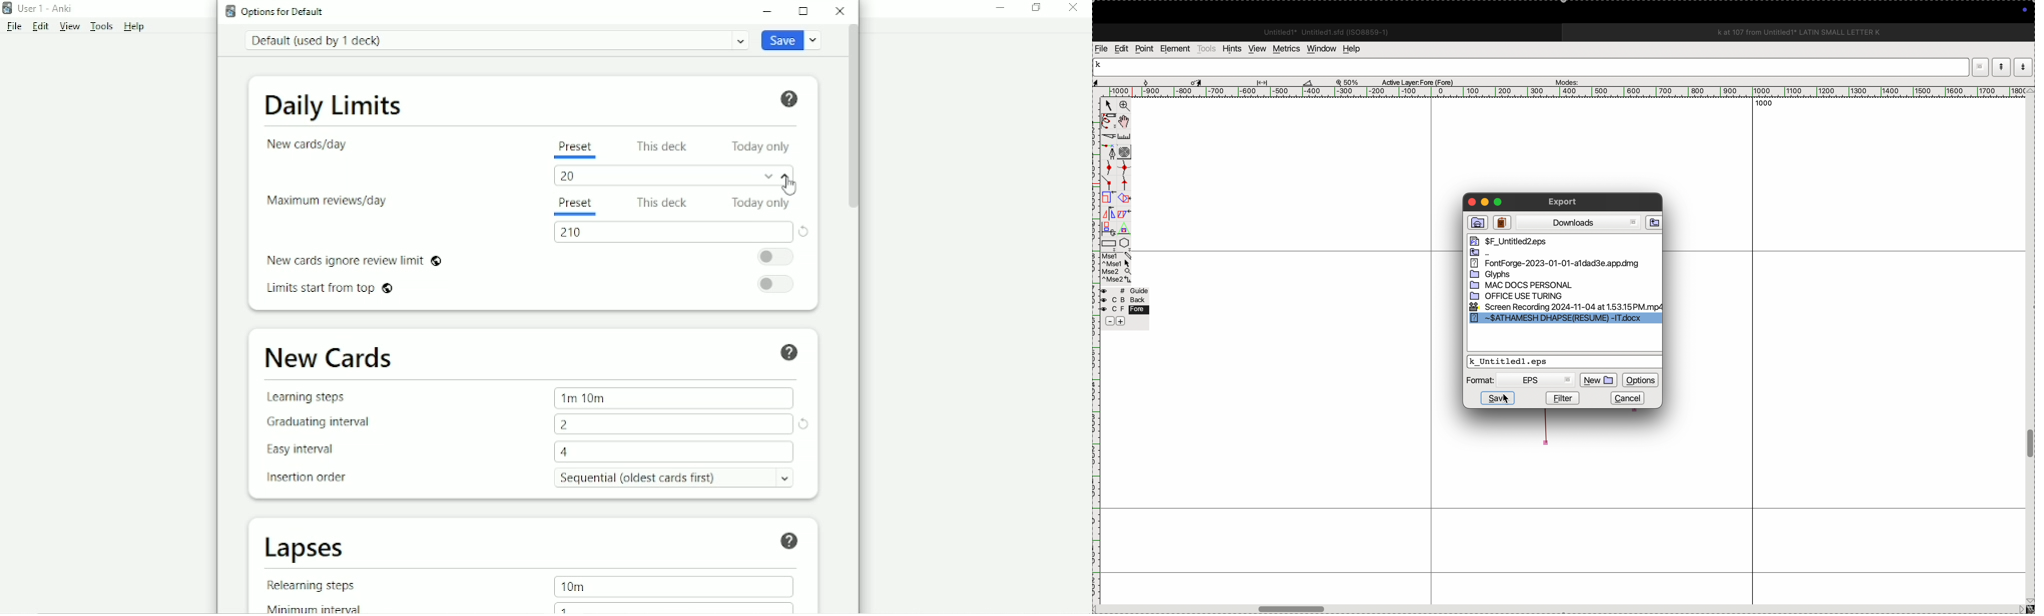 This screenshot has height=616, width=2044. I want to click on Help, so click(136, 27).